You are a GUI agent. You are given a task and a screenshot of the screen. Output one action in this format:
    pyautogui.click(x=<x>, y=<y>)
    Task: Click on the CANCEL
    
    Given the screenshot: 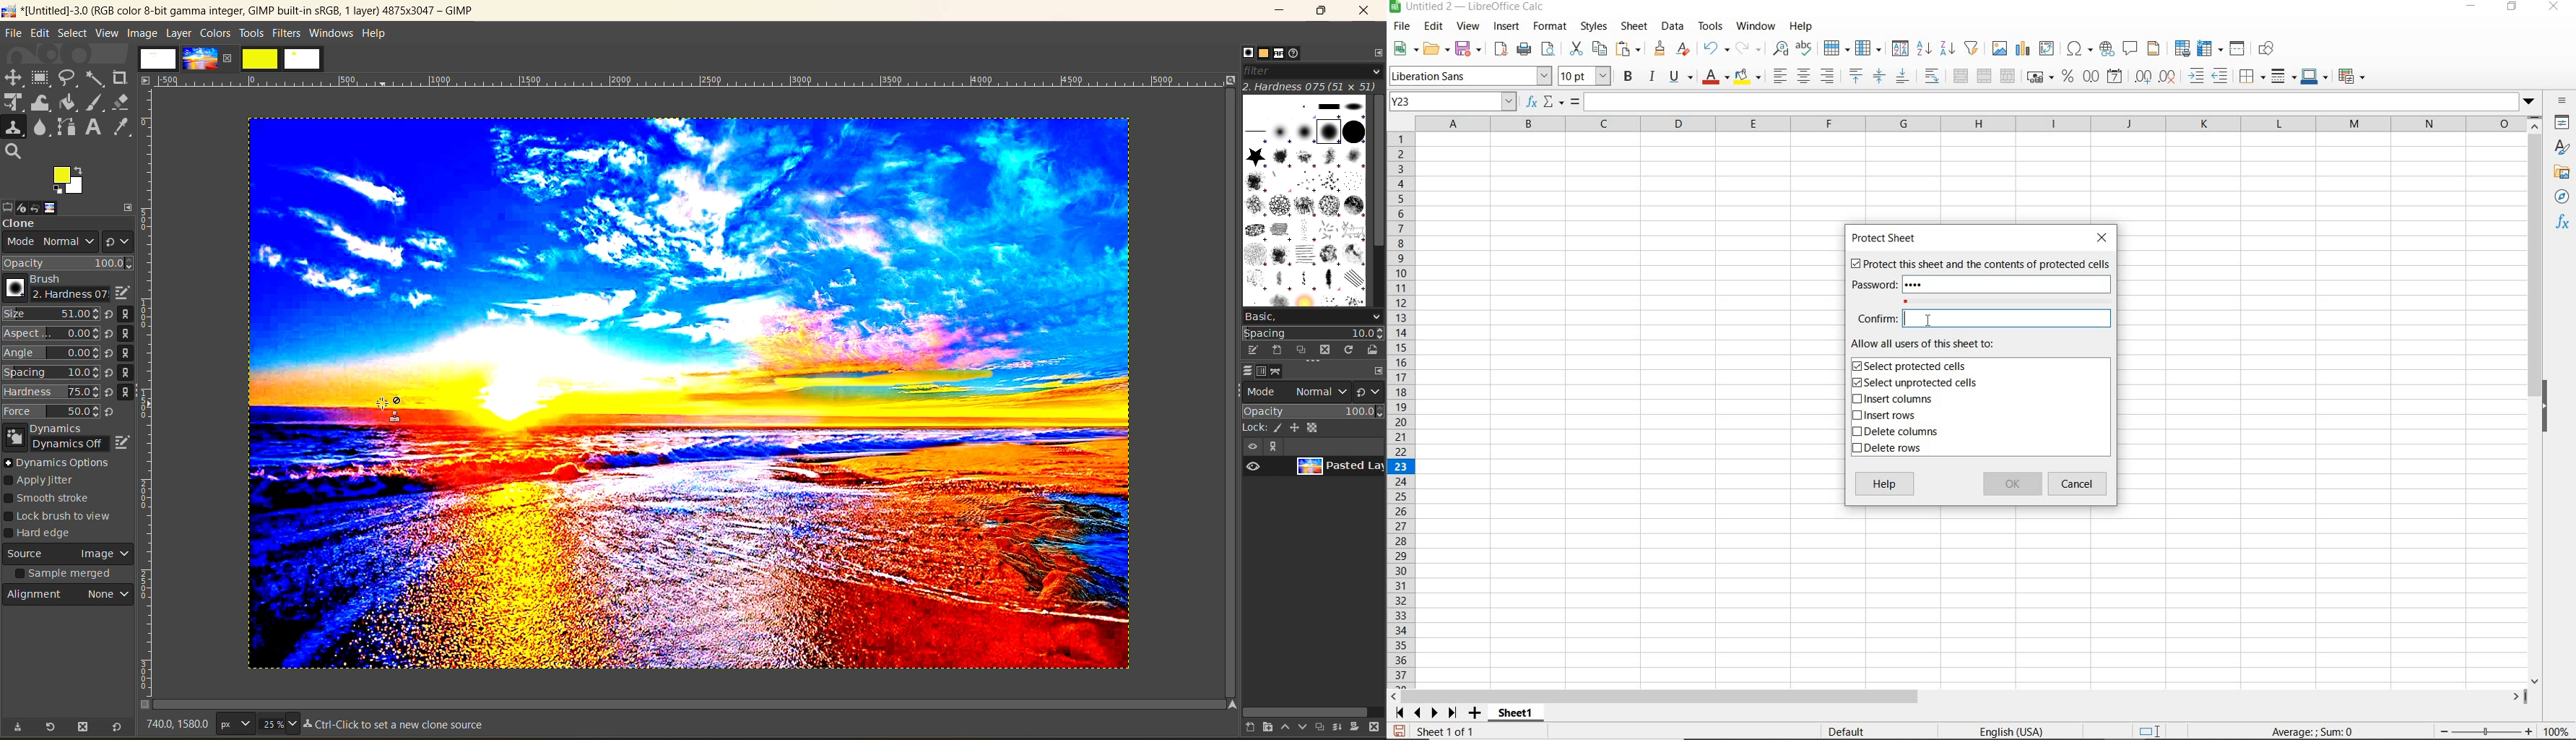 What is the action you would take?
    pyautogui.click(x=2080, y=484)
    